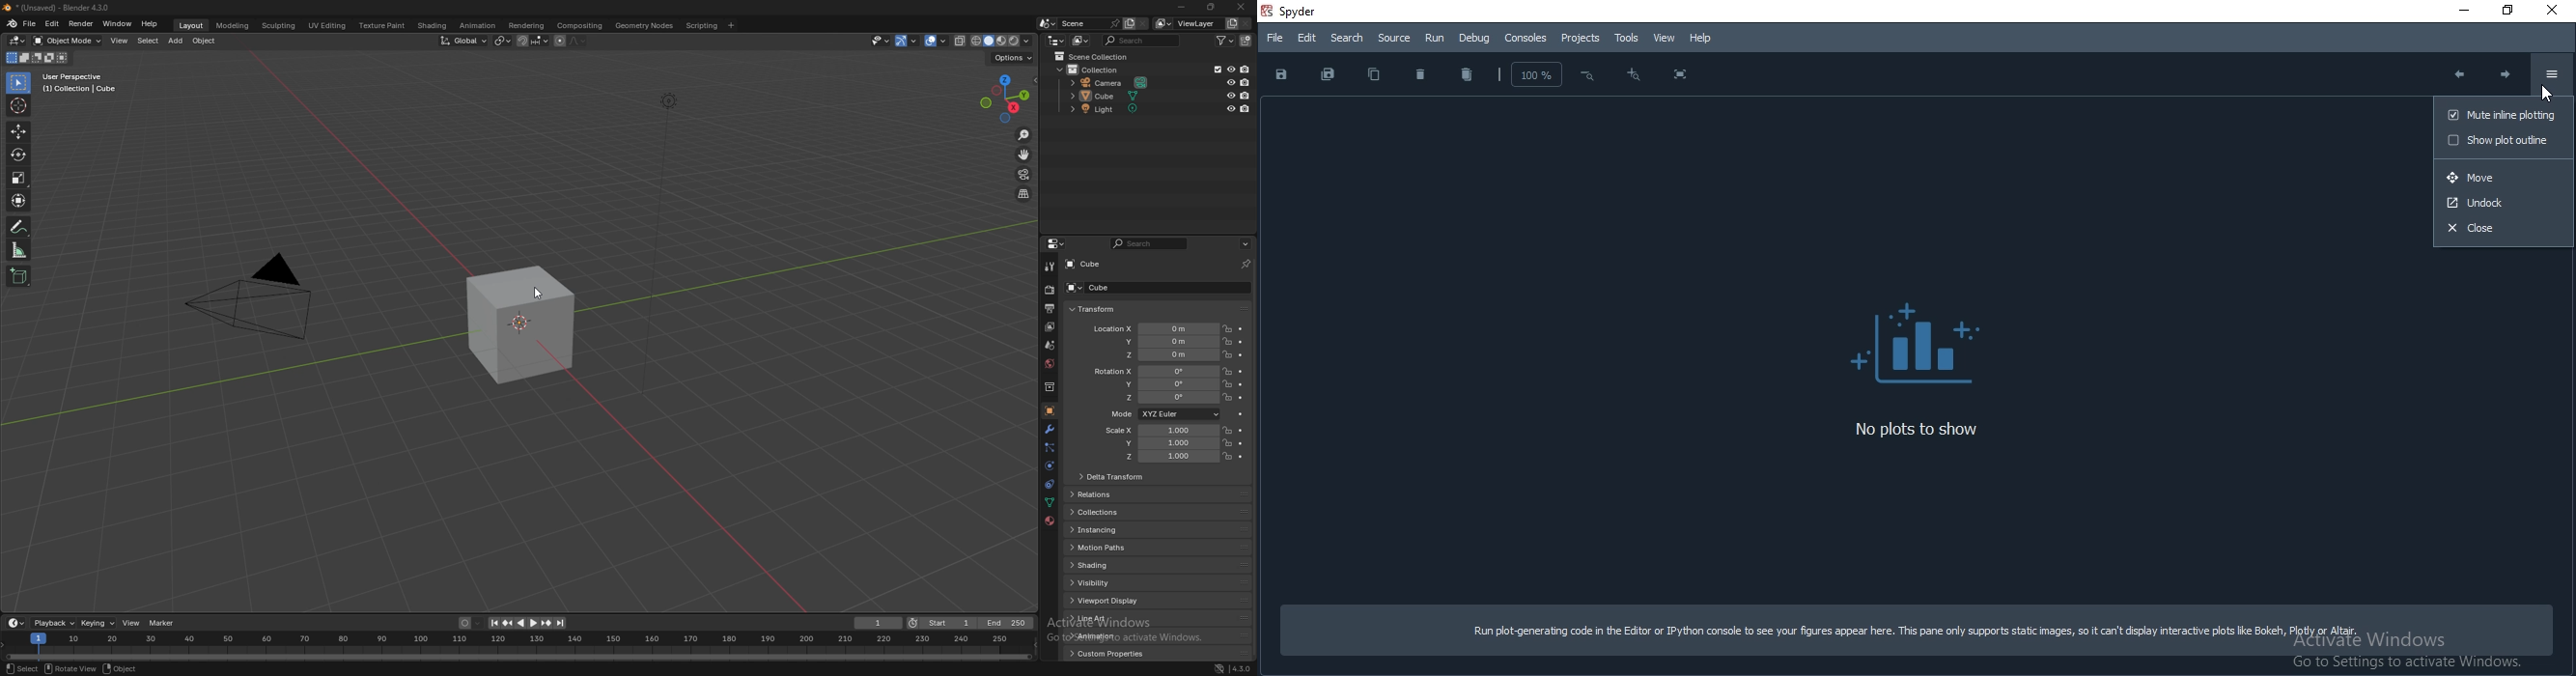  I want to click on move, so click(1025, 155).